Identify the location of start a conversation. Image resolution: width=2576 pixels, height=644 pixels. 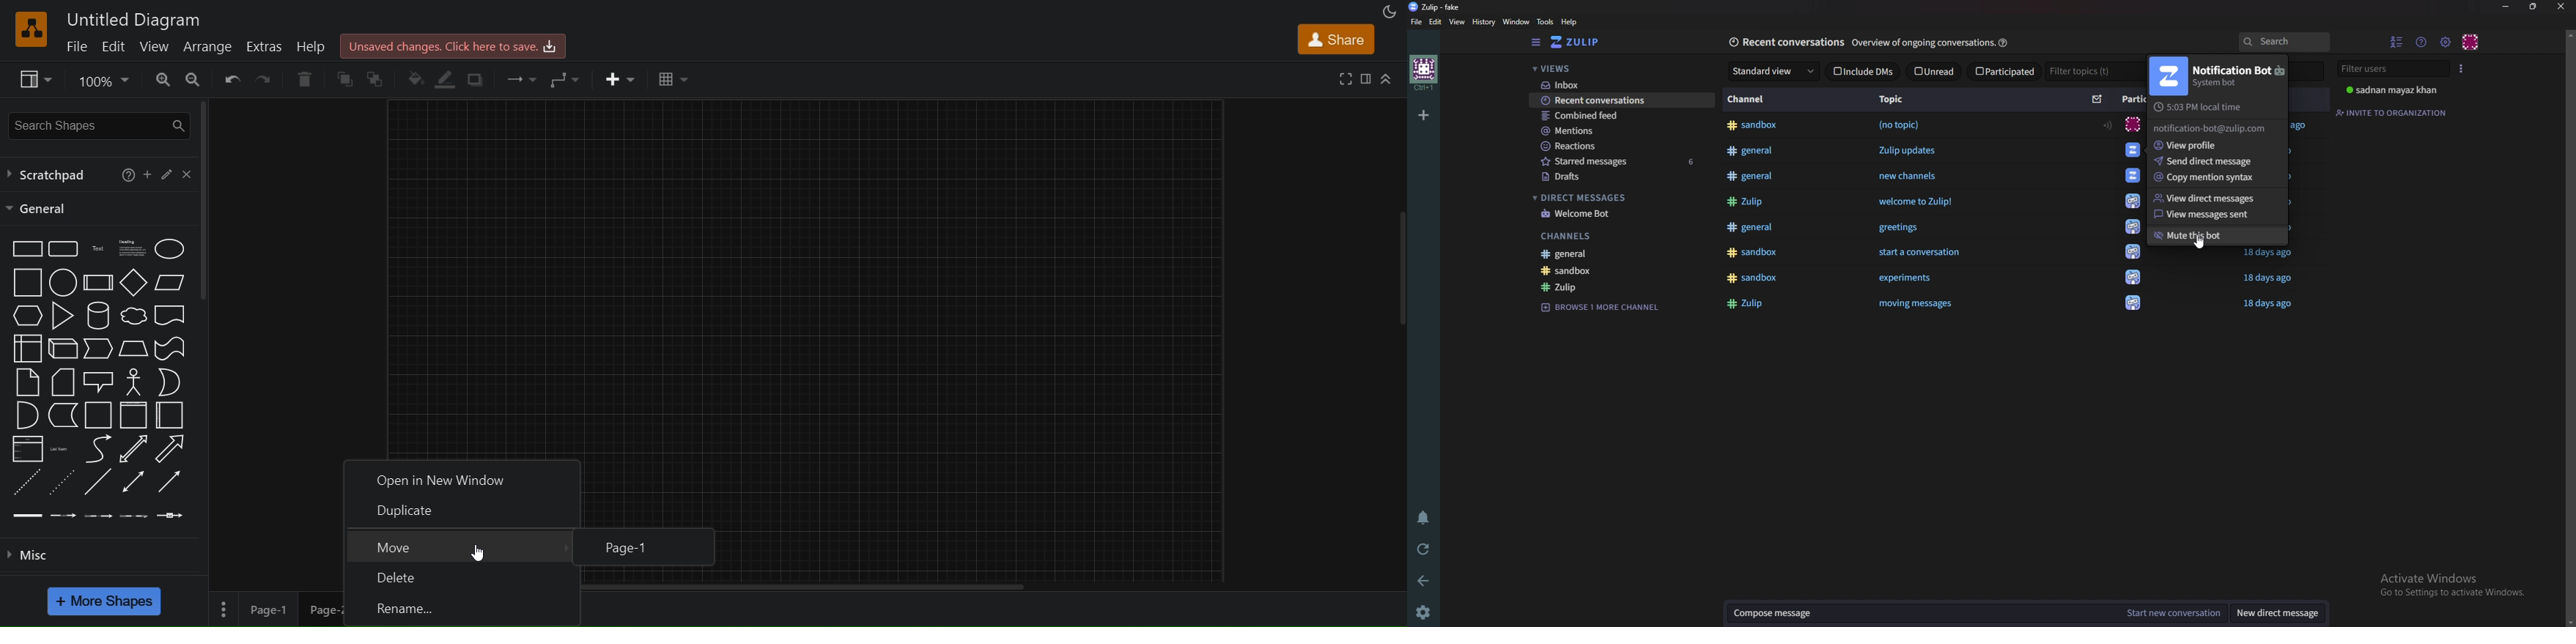
(1918, 253).